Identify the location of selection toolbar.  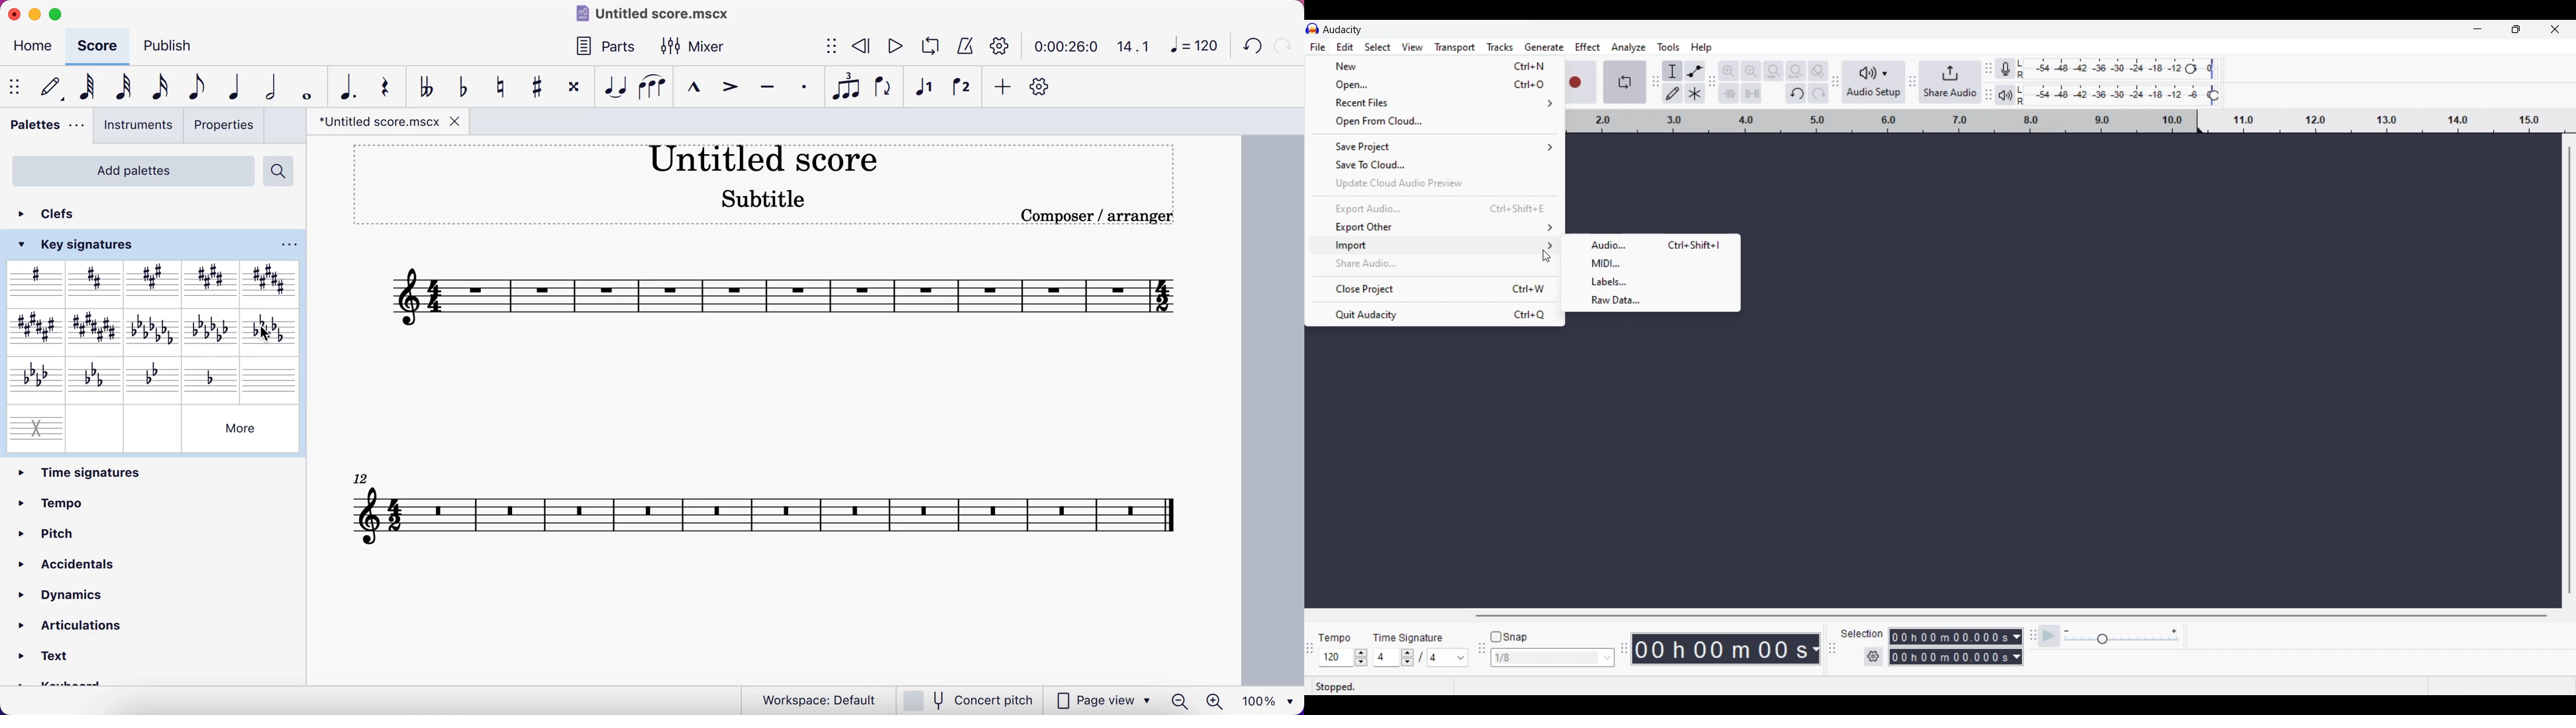
(1829, 649).